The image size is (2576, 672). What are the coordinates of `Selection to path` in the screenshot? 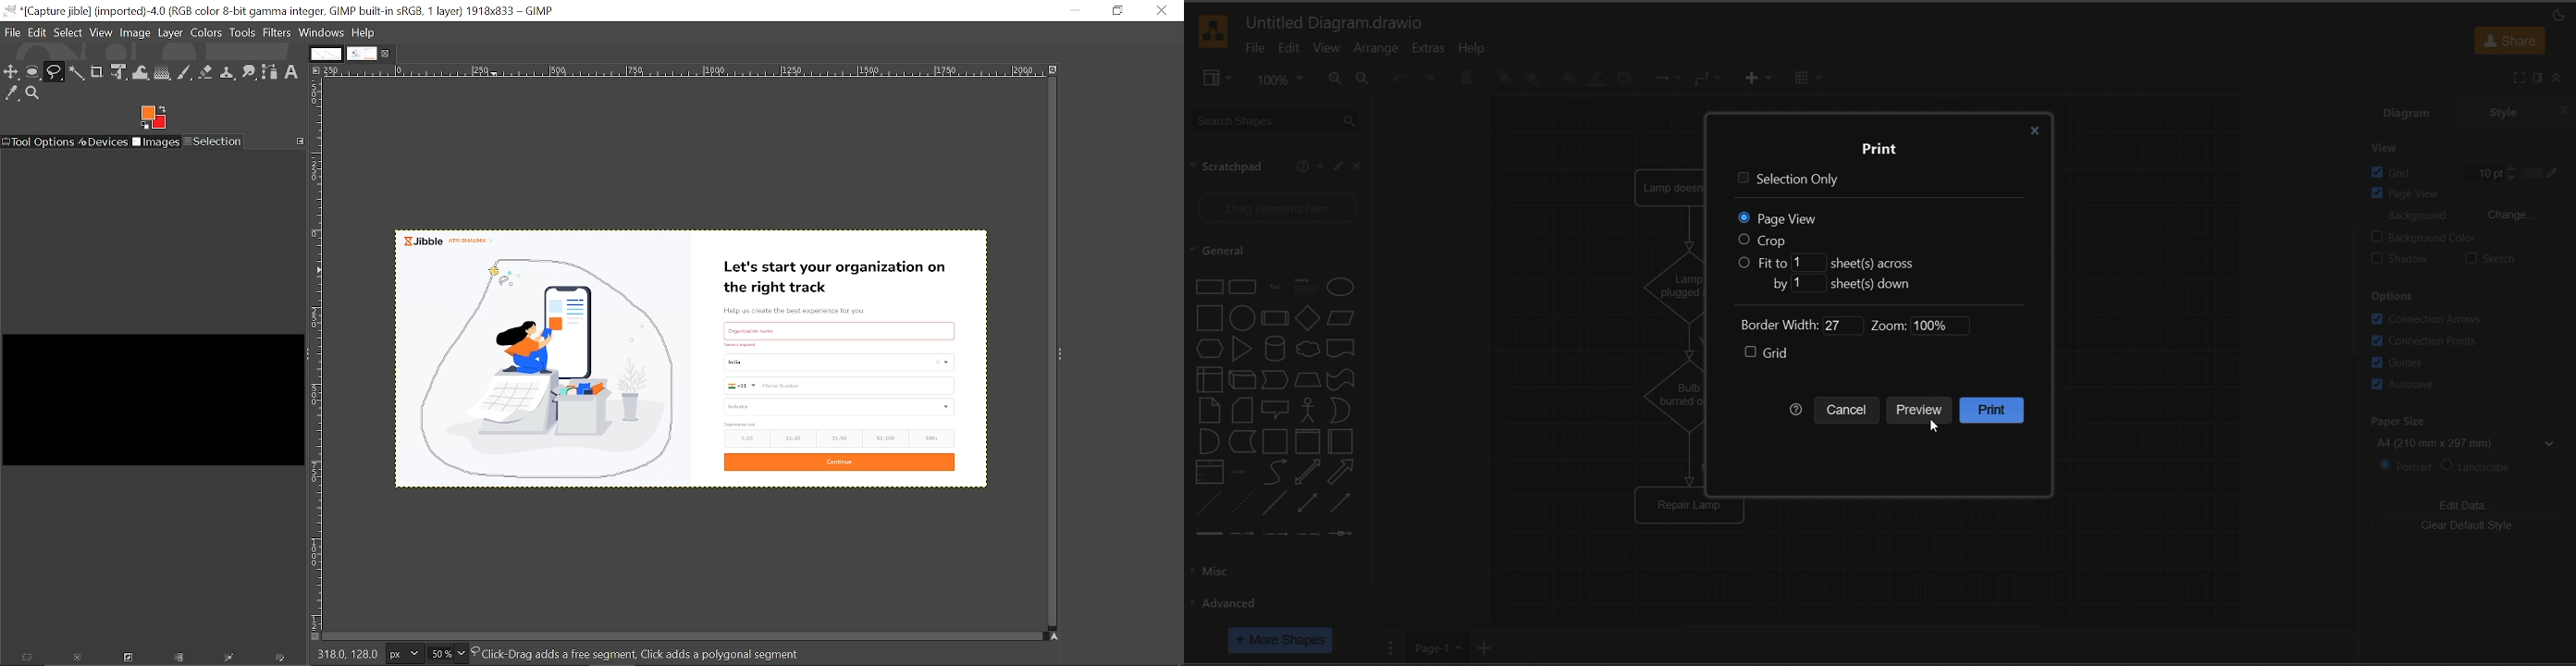 It's located at (231, 660).